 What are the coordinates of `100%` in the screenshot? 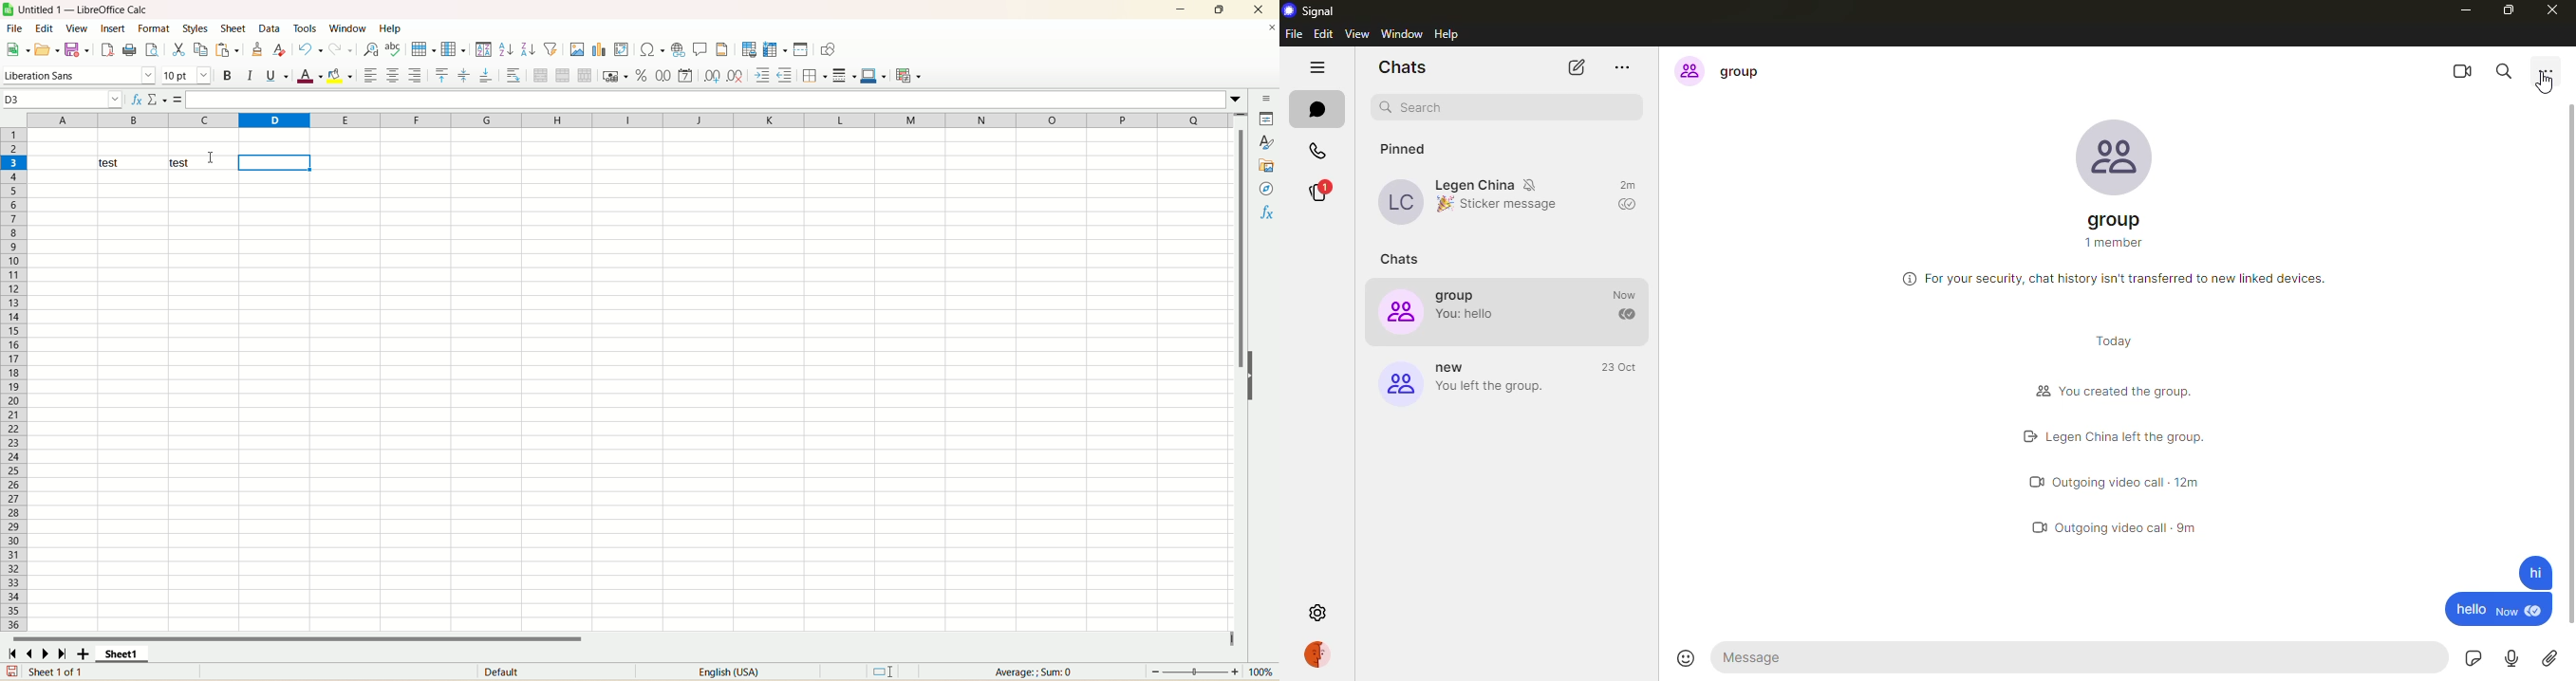 It's located at (1261, 672).